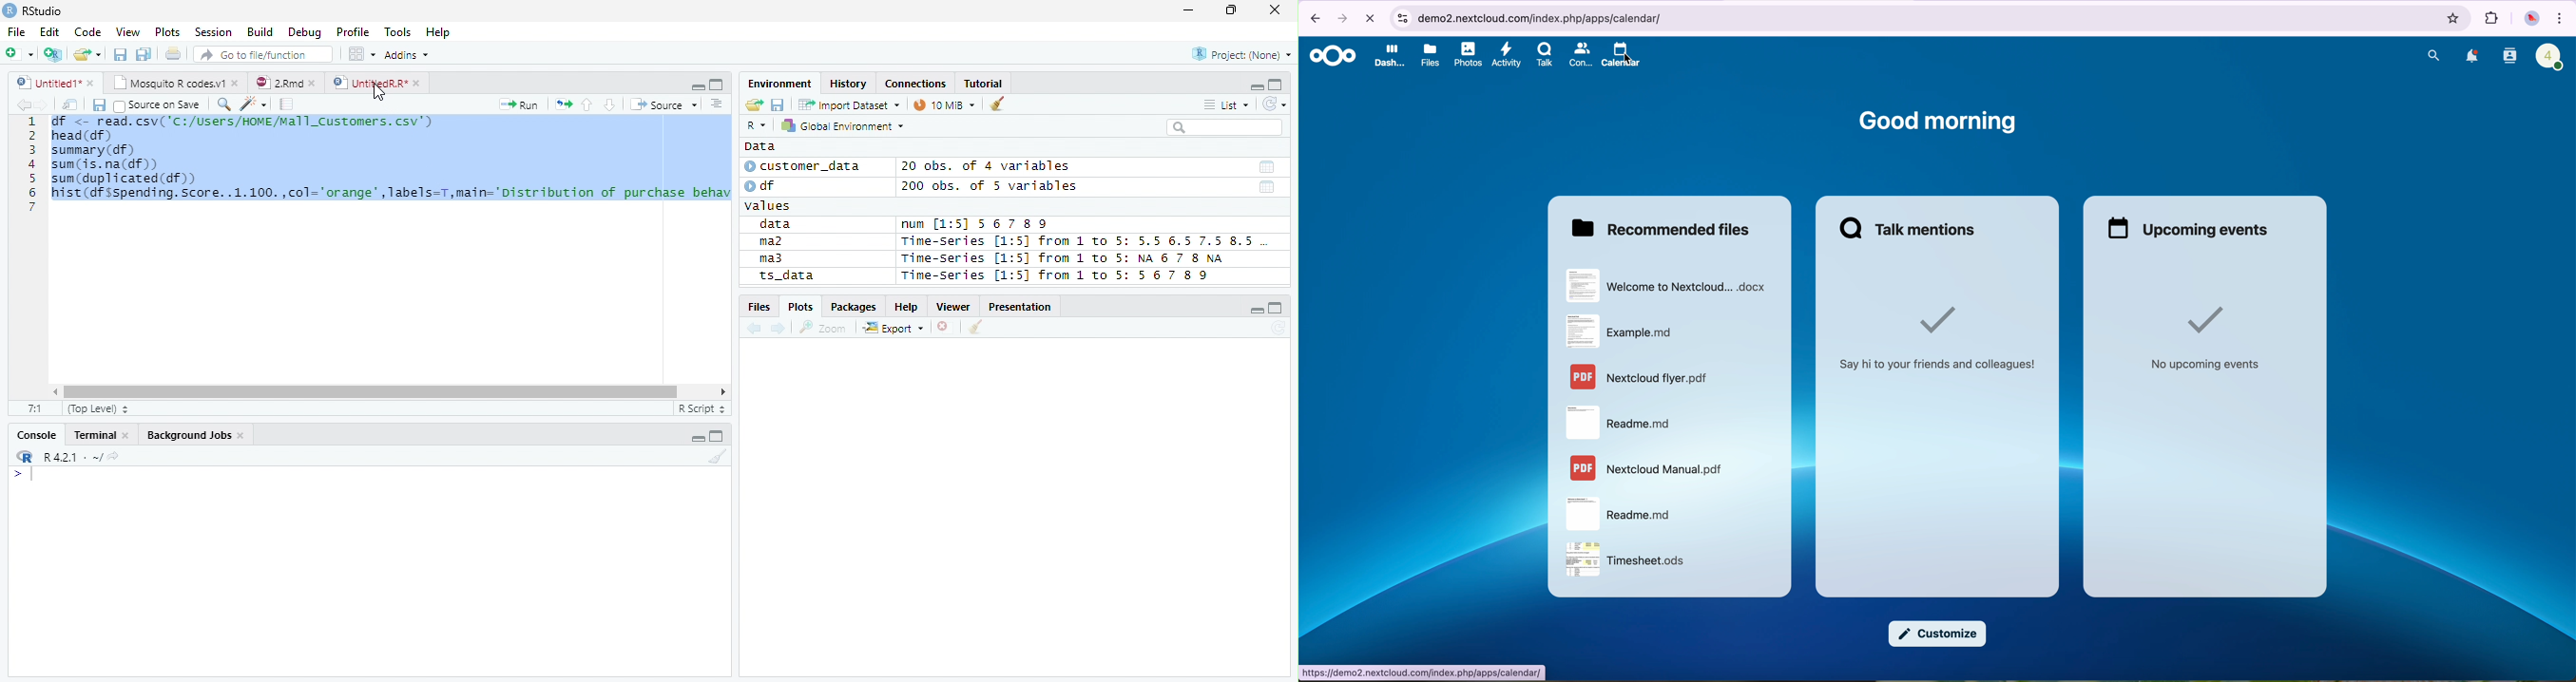 Image resolution: width=2576 pixels, height=700 pixels. What do you see at coordinates (2490, 19) in the screenshot?
I see `extensions` at bounding box center [2490, 19].